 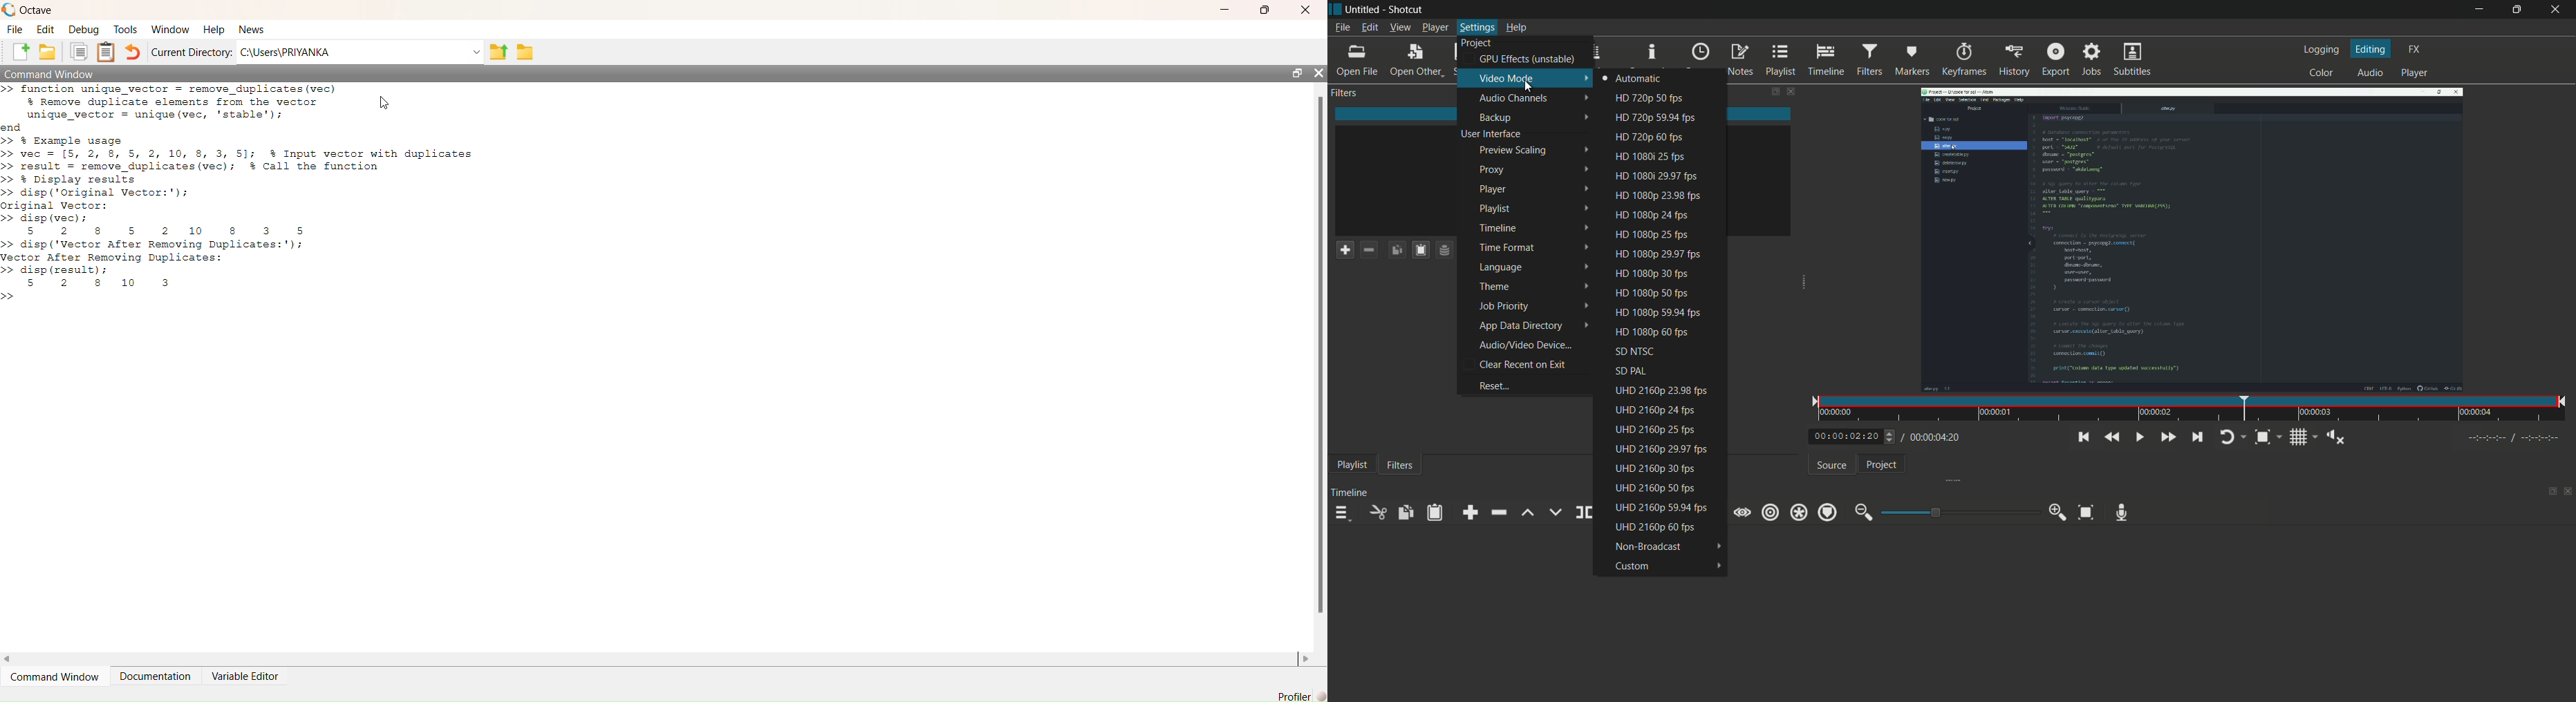 What do you see at coordinates (2122, 512) in the screenshot?
I see `record audio` at bounding box center [2122, 512].